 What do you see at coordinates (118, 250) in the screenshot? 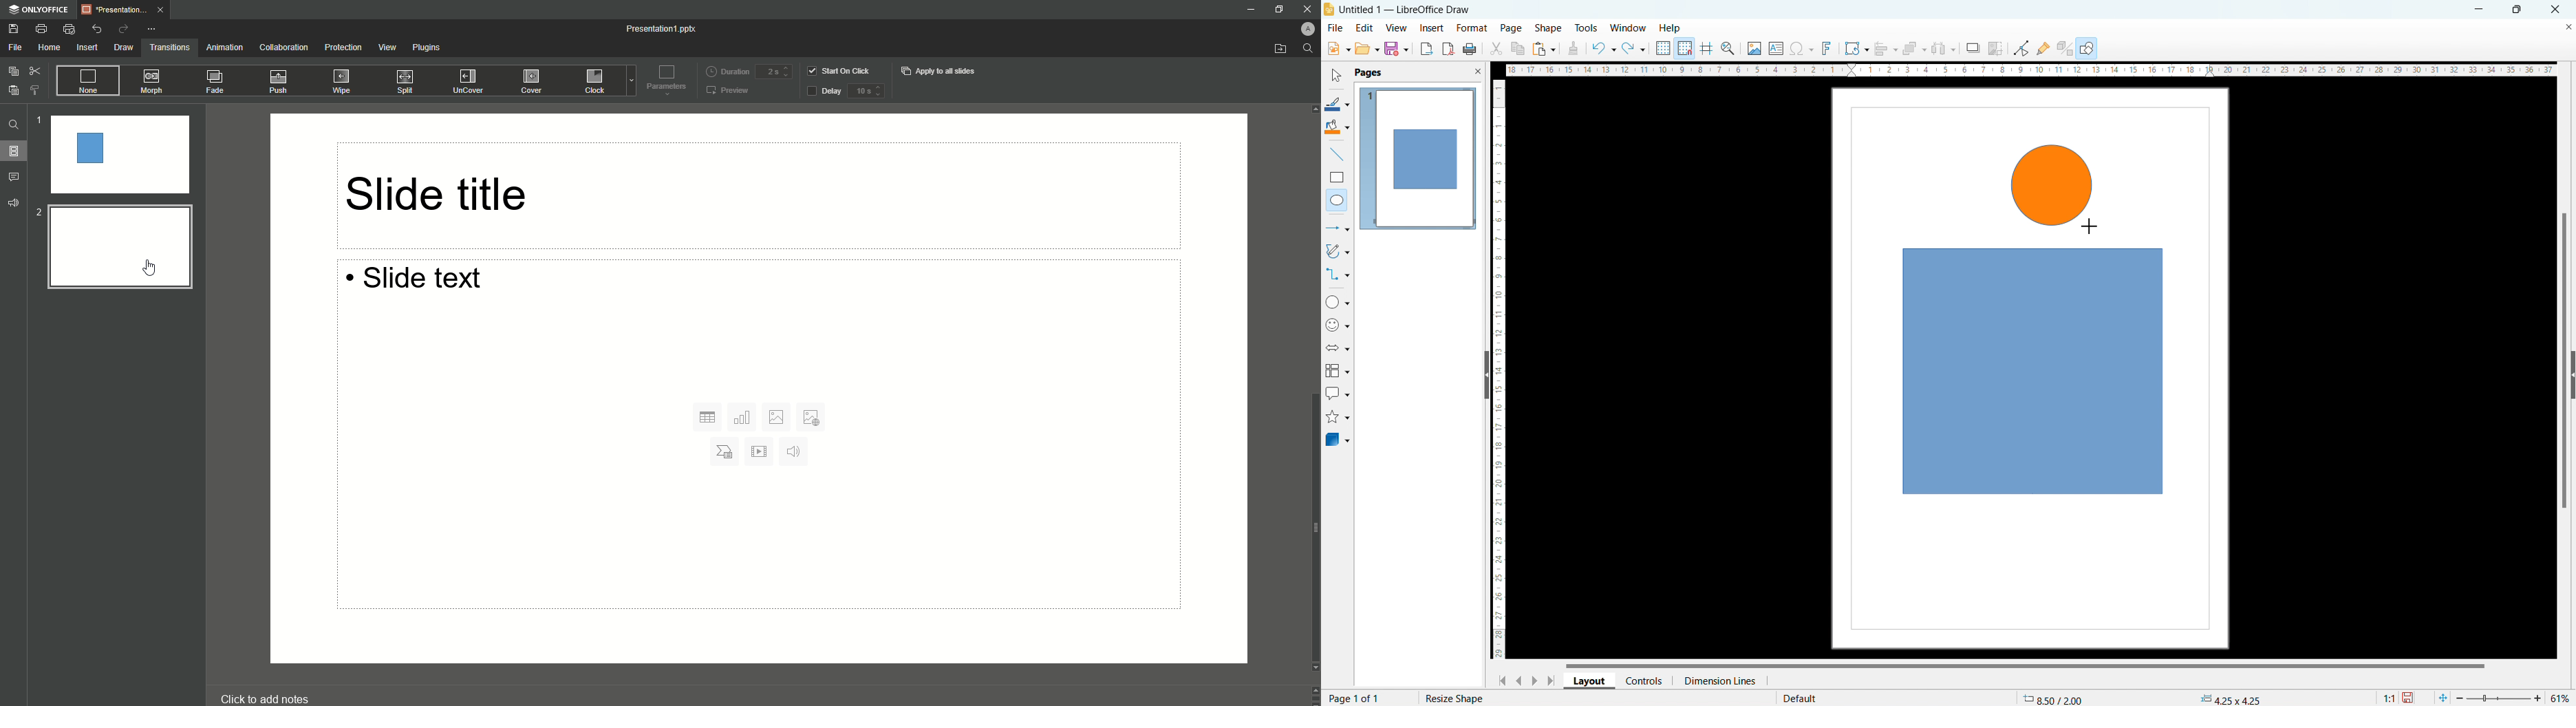
I see `Slide 2 preview` at bounding box center [118, 250].